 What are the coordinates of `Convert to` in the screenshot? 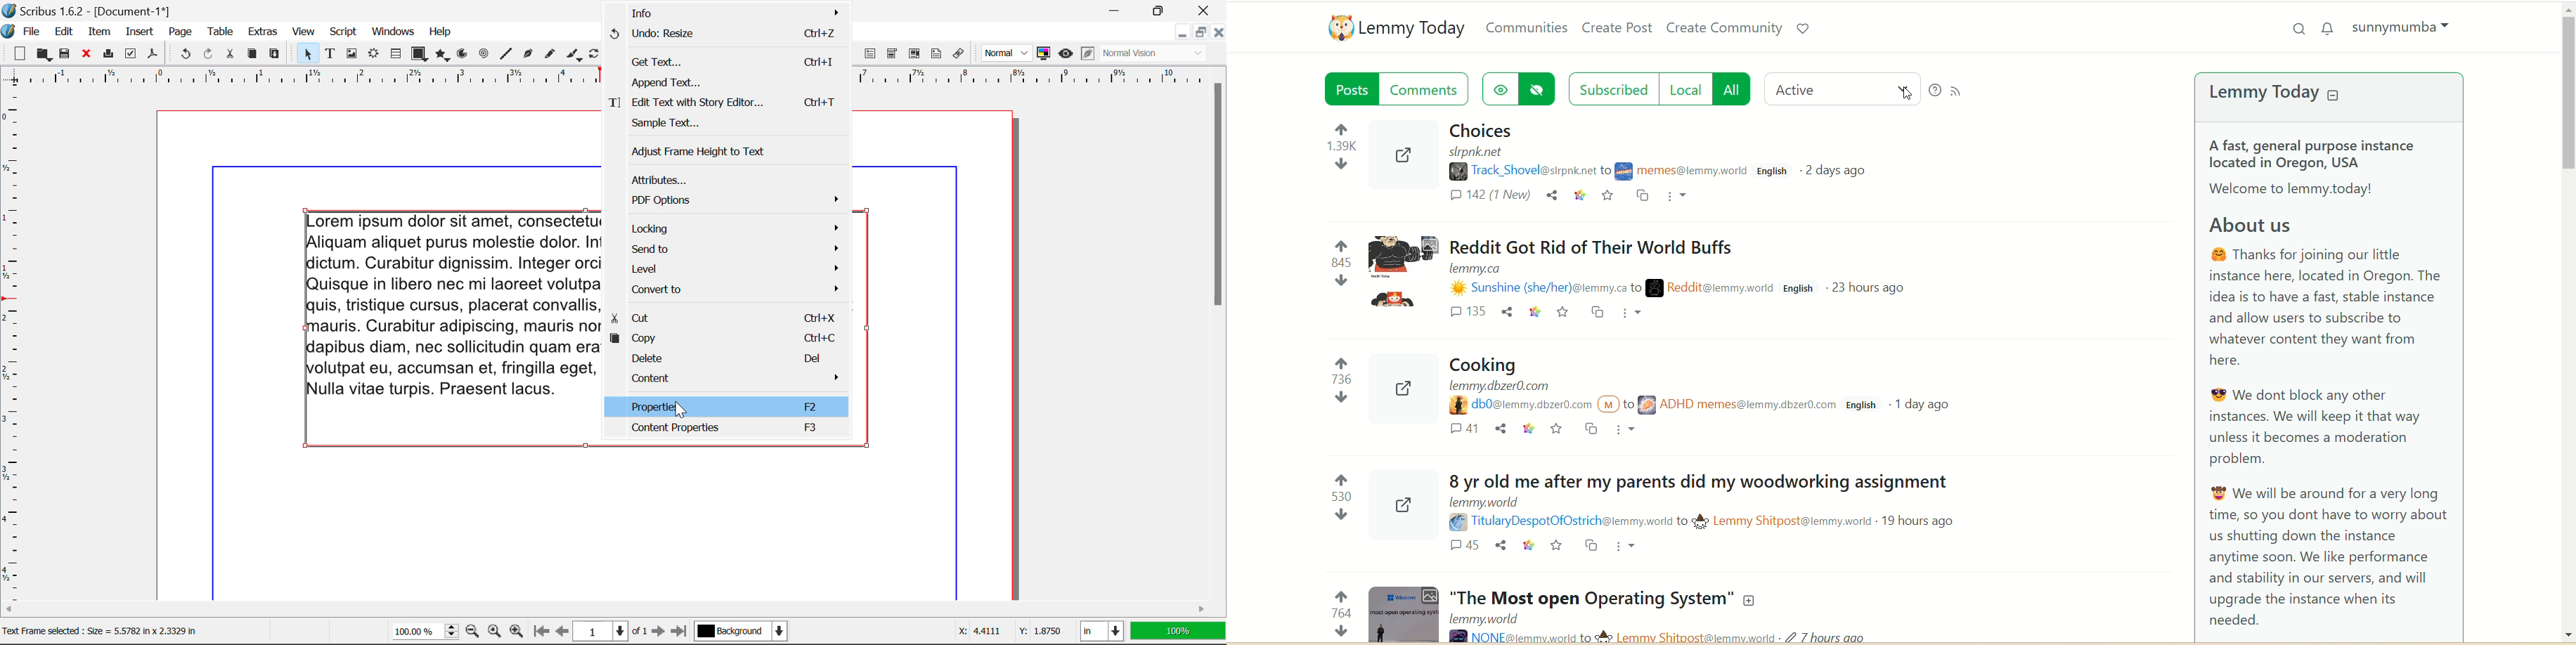 It's located at (728, 290).